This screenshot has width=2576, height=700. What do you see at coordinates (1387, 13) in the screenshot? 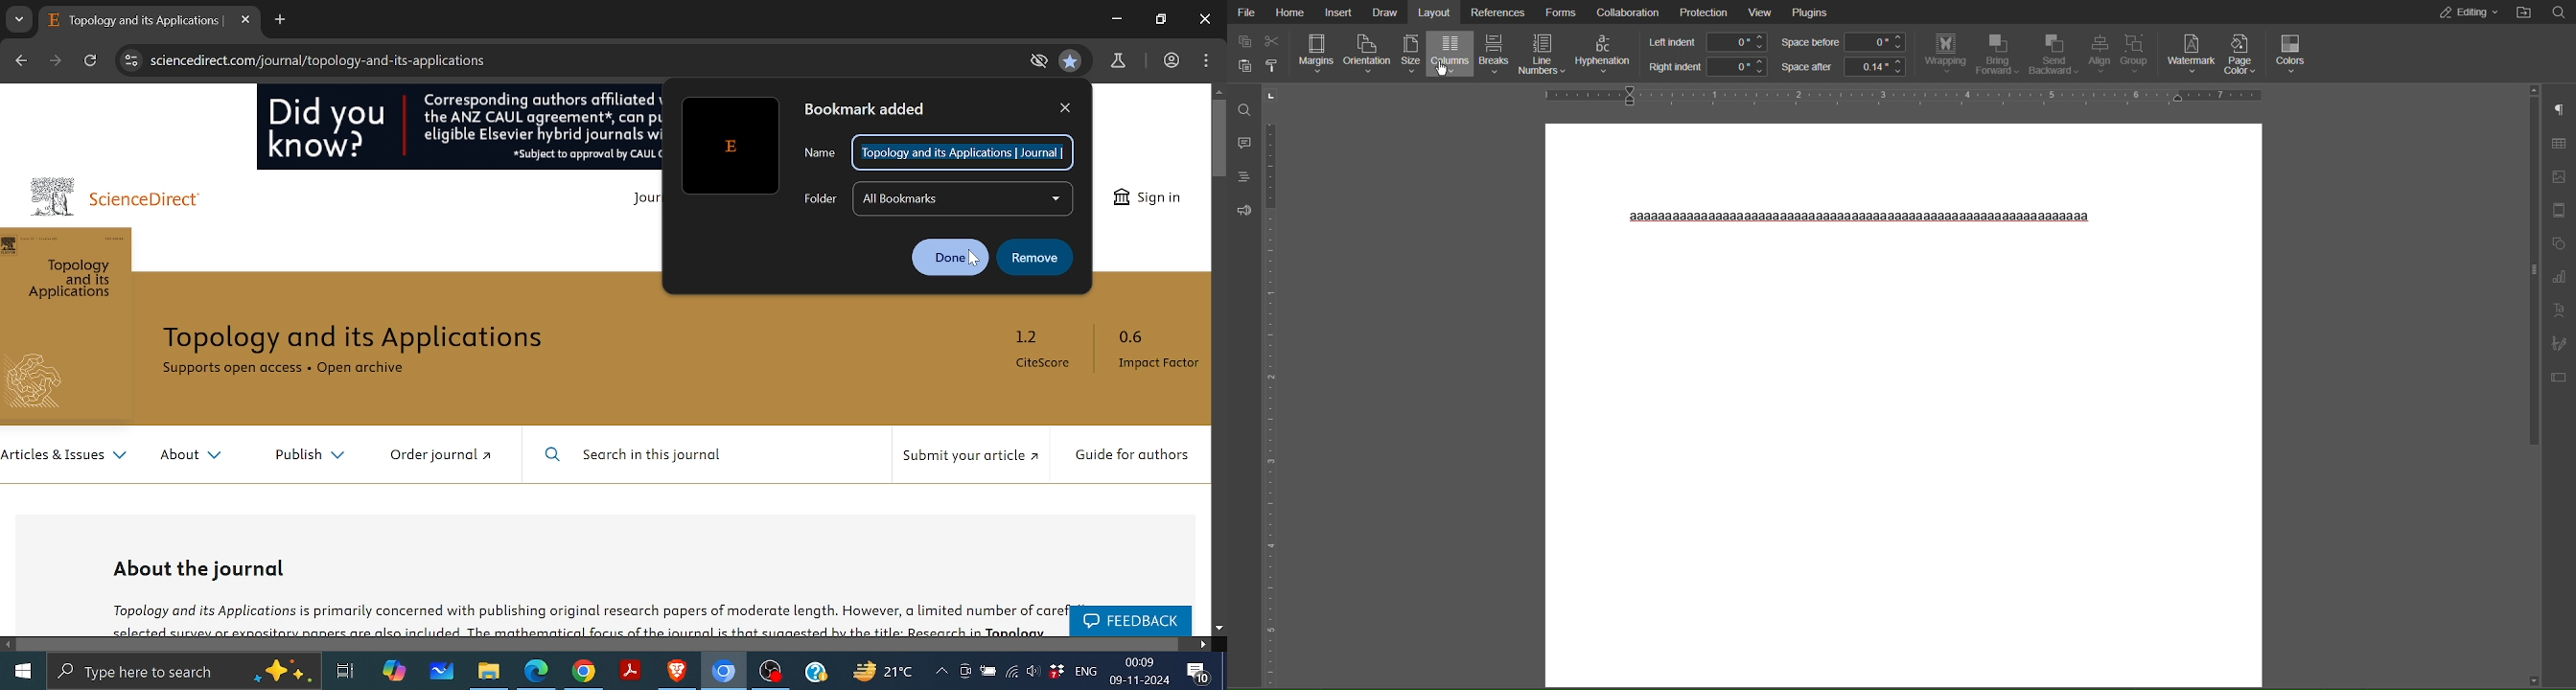
I see `Draw` at bounding box center [1387, 13].